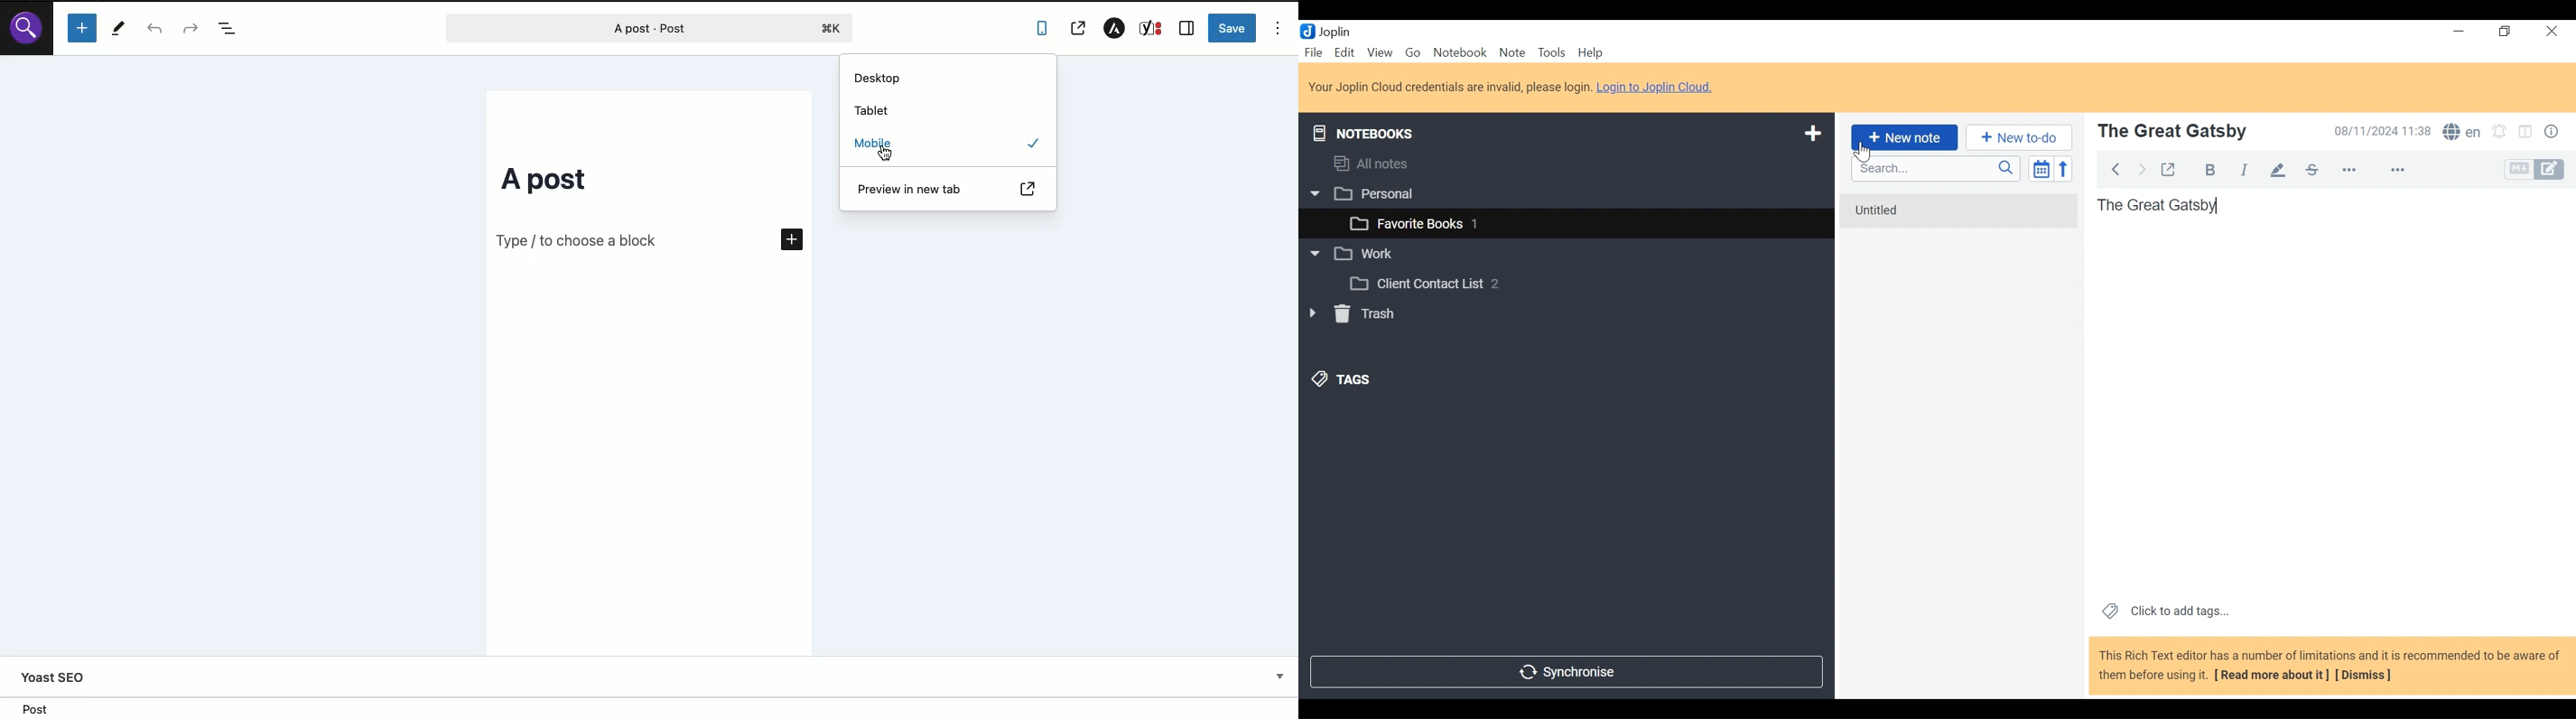 This screenshot has height=728, width=2576. I want to click on minimize, so click(2459, 32).